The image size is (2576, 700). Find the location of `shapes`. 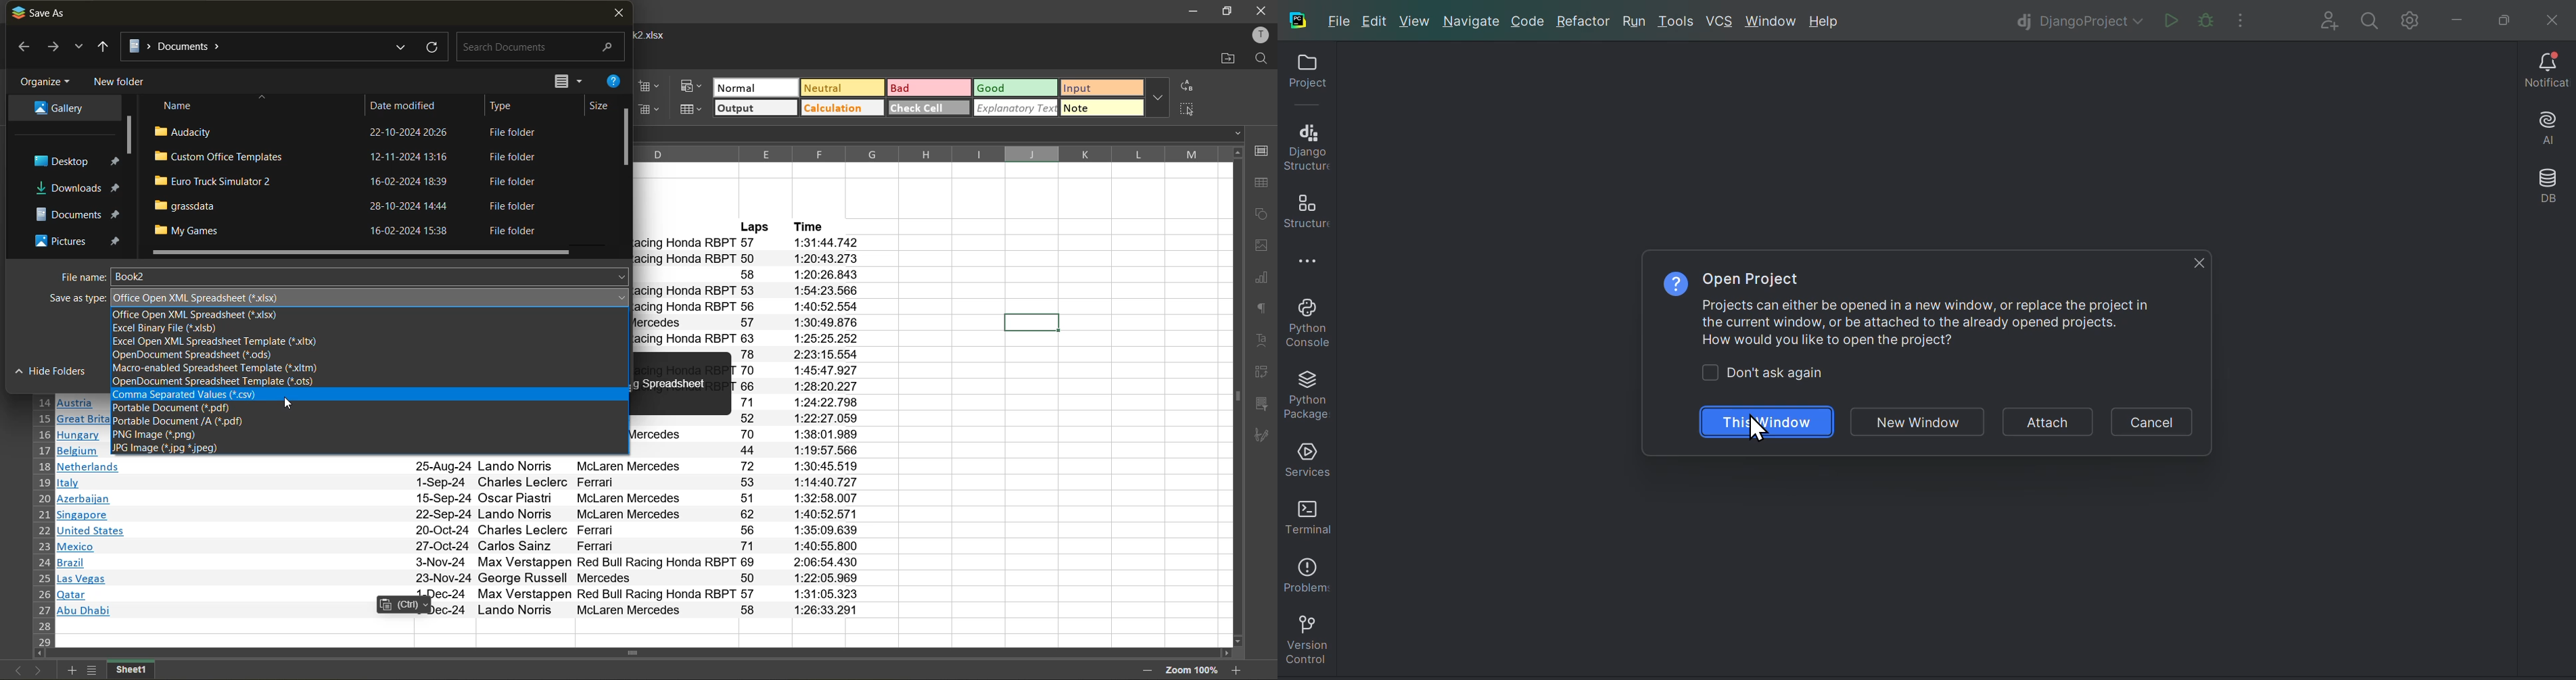

shapes is located at coordinates (1263, 217).